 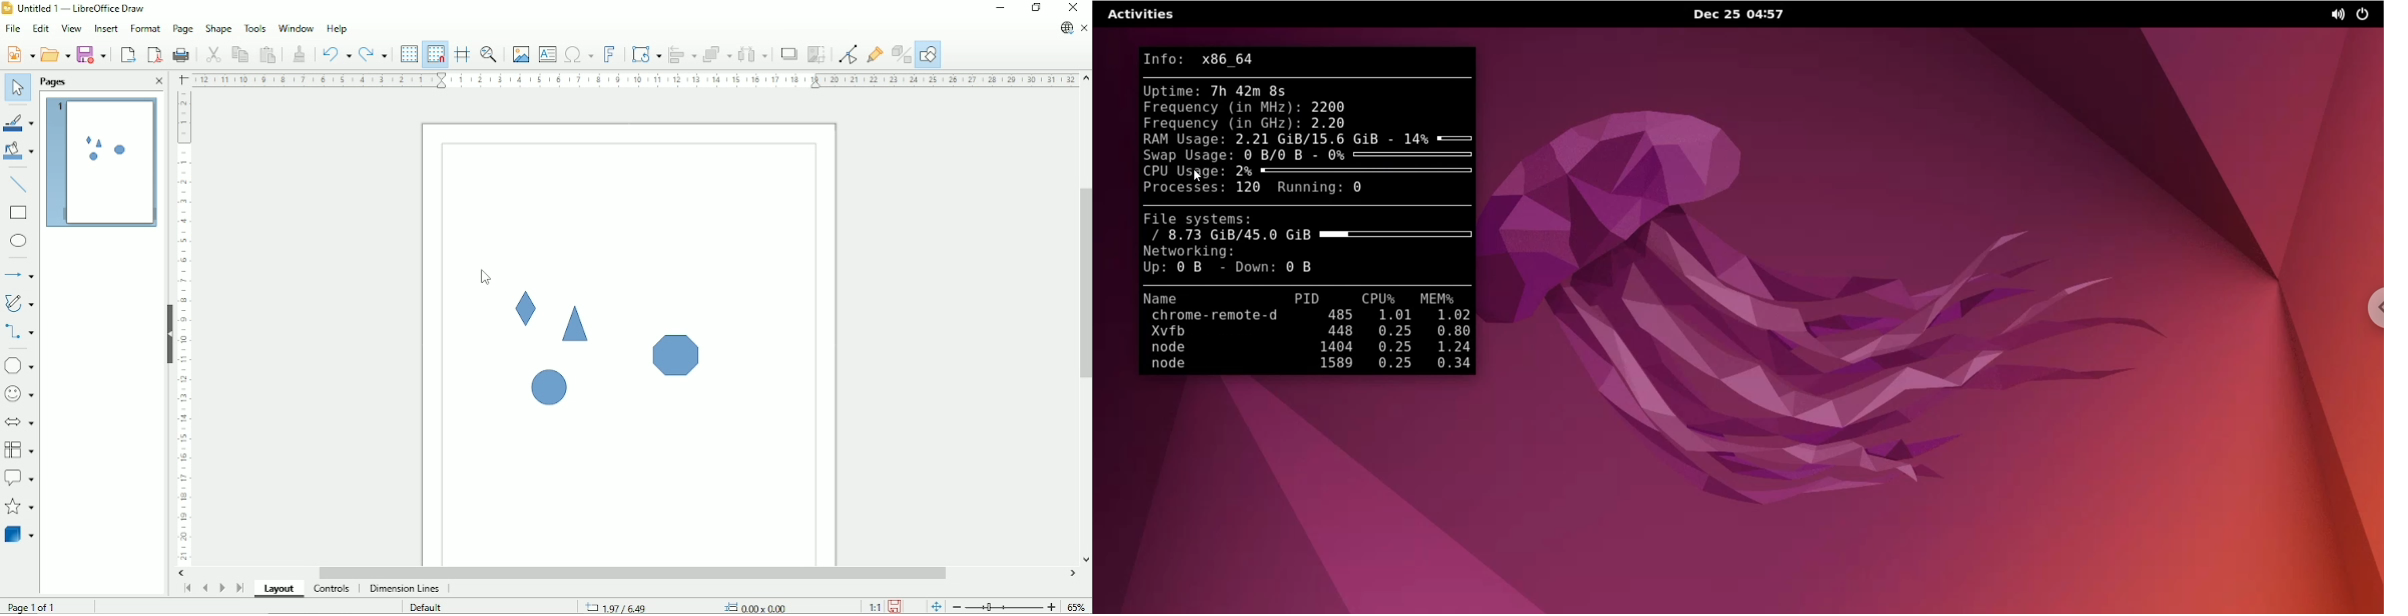 I want to click on Paste, so click(x=268, y=54).